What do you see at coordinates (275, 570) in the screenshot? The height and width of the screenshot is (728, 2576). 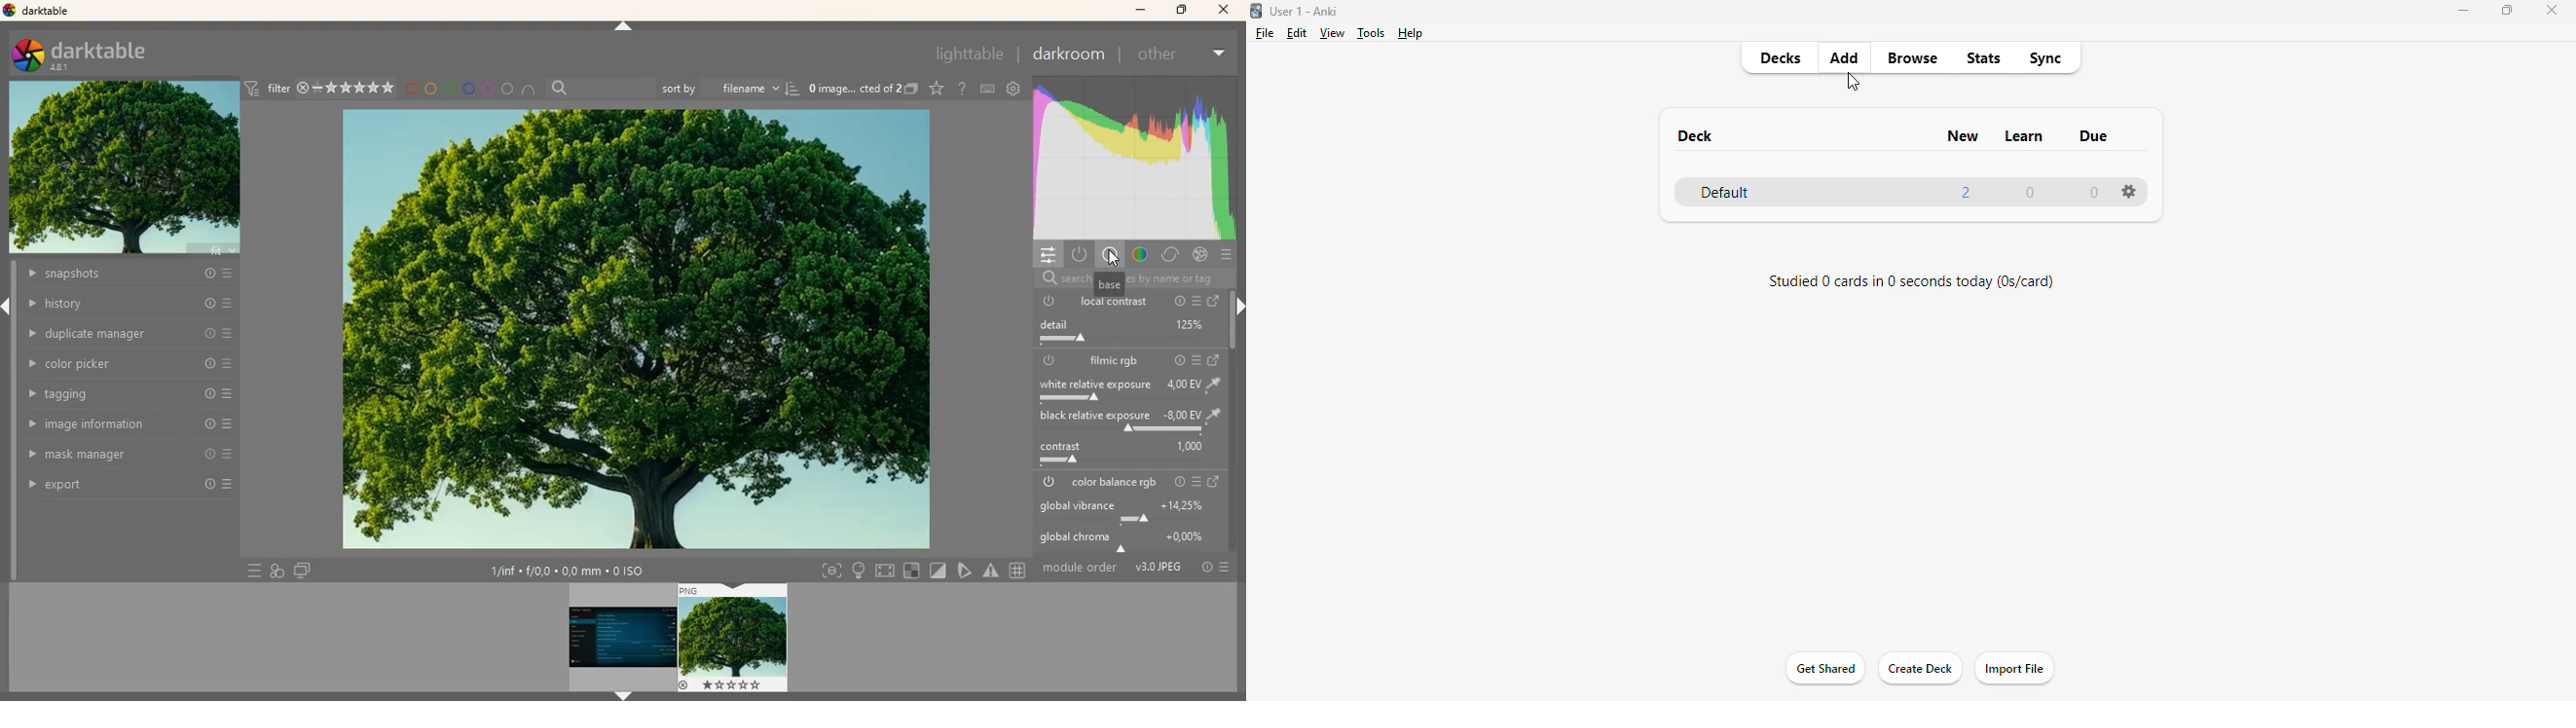 I see `diagram` at bounding box center [275, 570].